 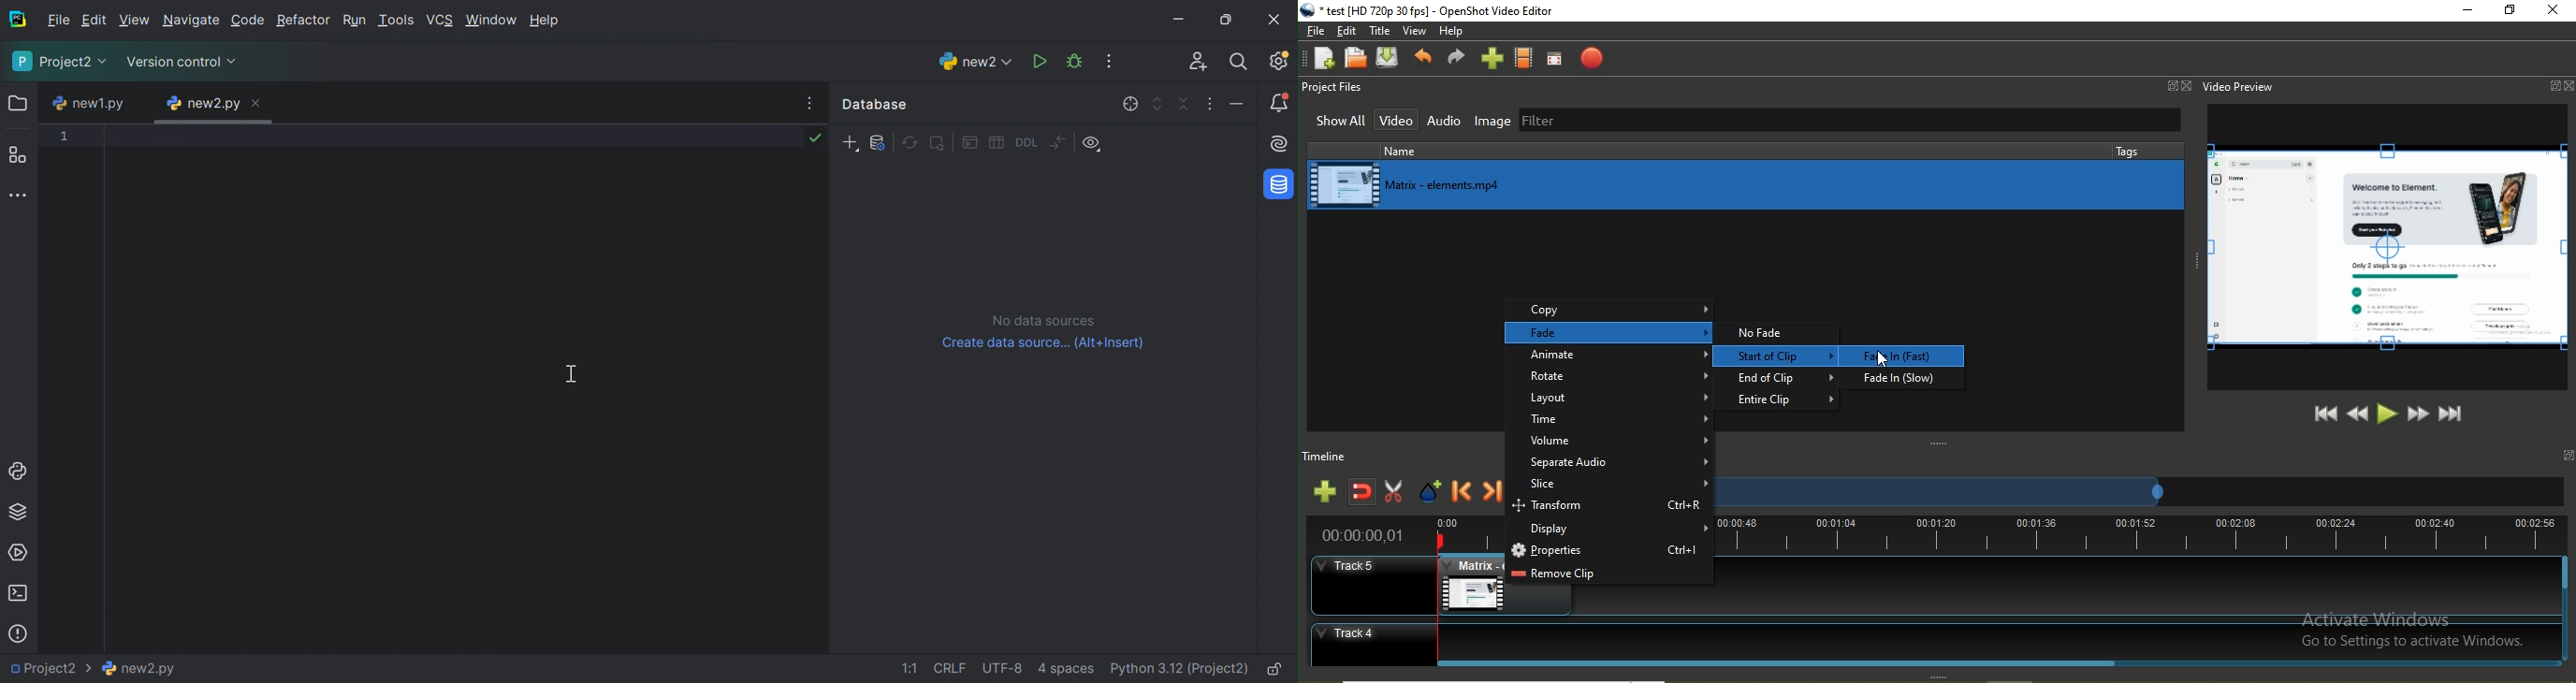 I want to click on Hide, so click(x=1105, y=105).